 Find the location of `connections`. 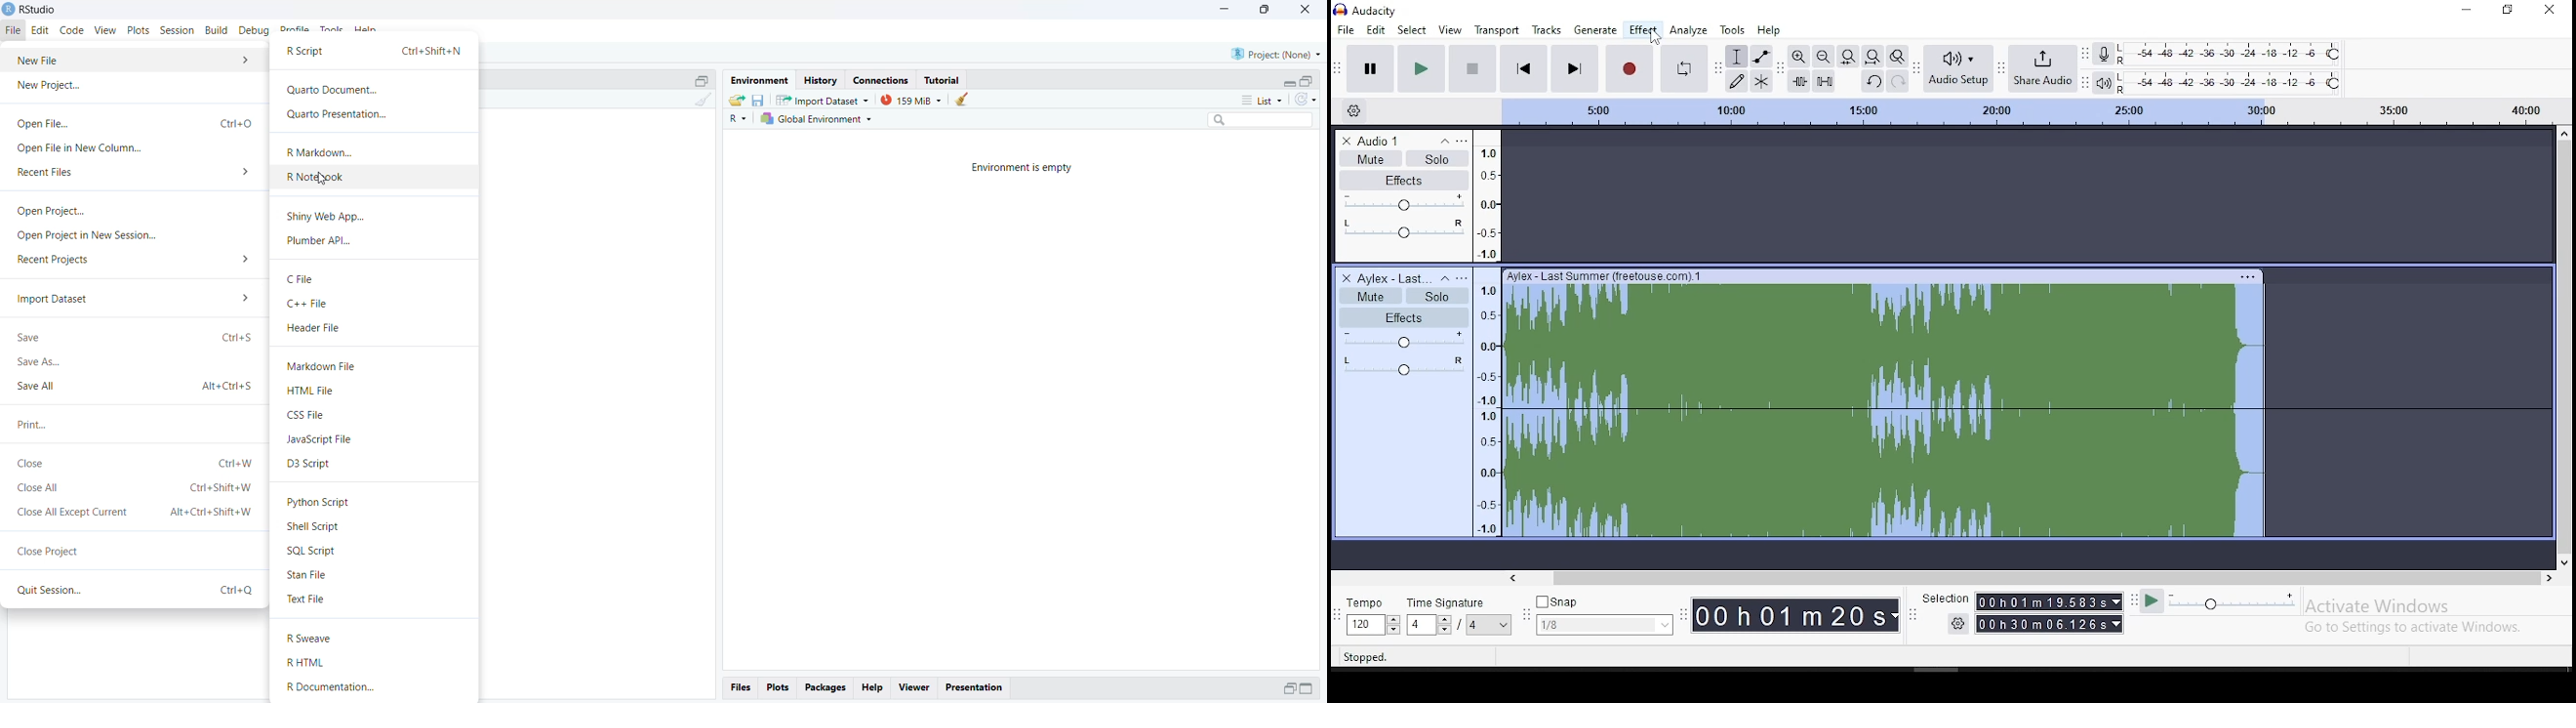

connections is located at coordinates (885, 80).